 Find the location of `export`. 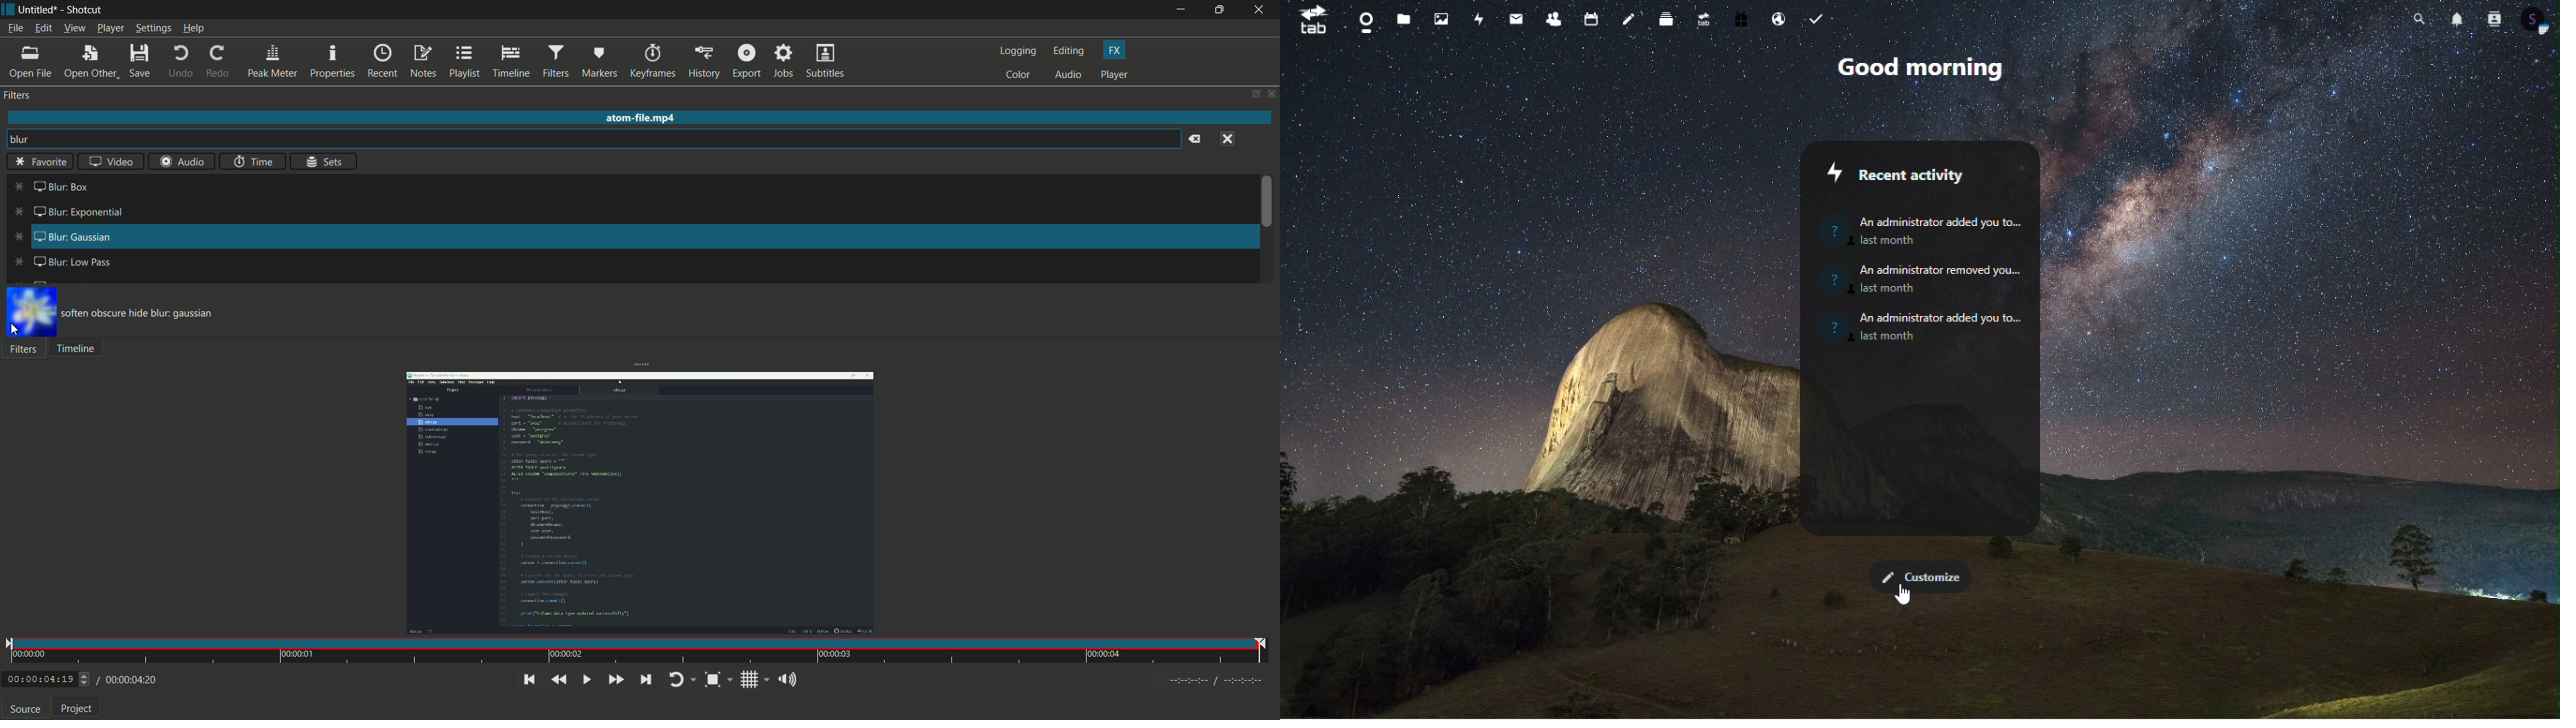

export is located at coordinates (745, 62).